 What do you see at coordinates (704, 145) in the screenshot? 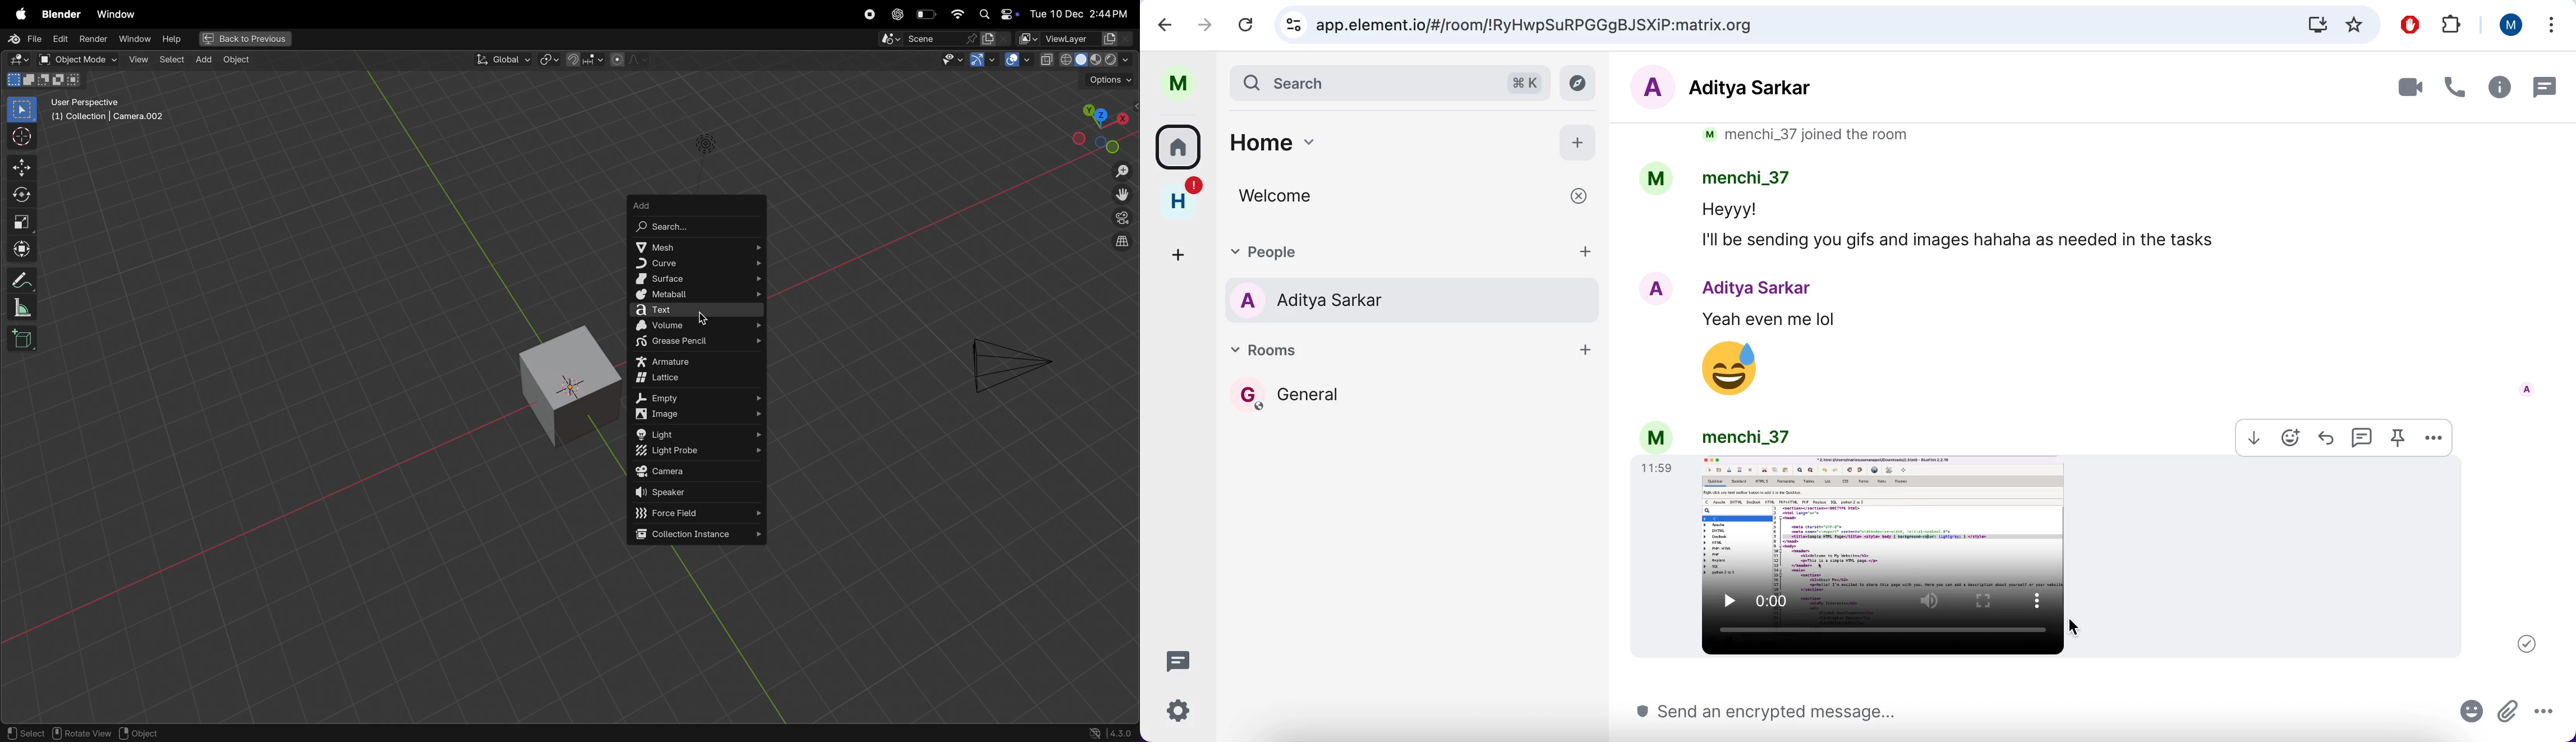
I see `Lights` at bounding box center [704, 145].